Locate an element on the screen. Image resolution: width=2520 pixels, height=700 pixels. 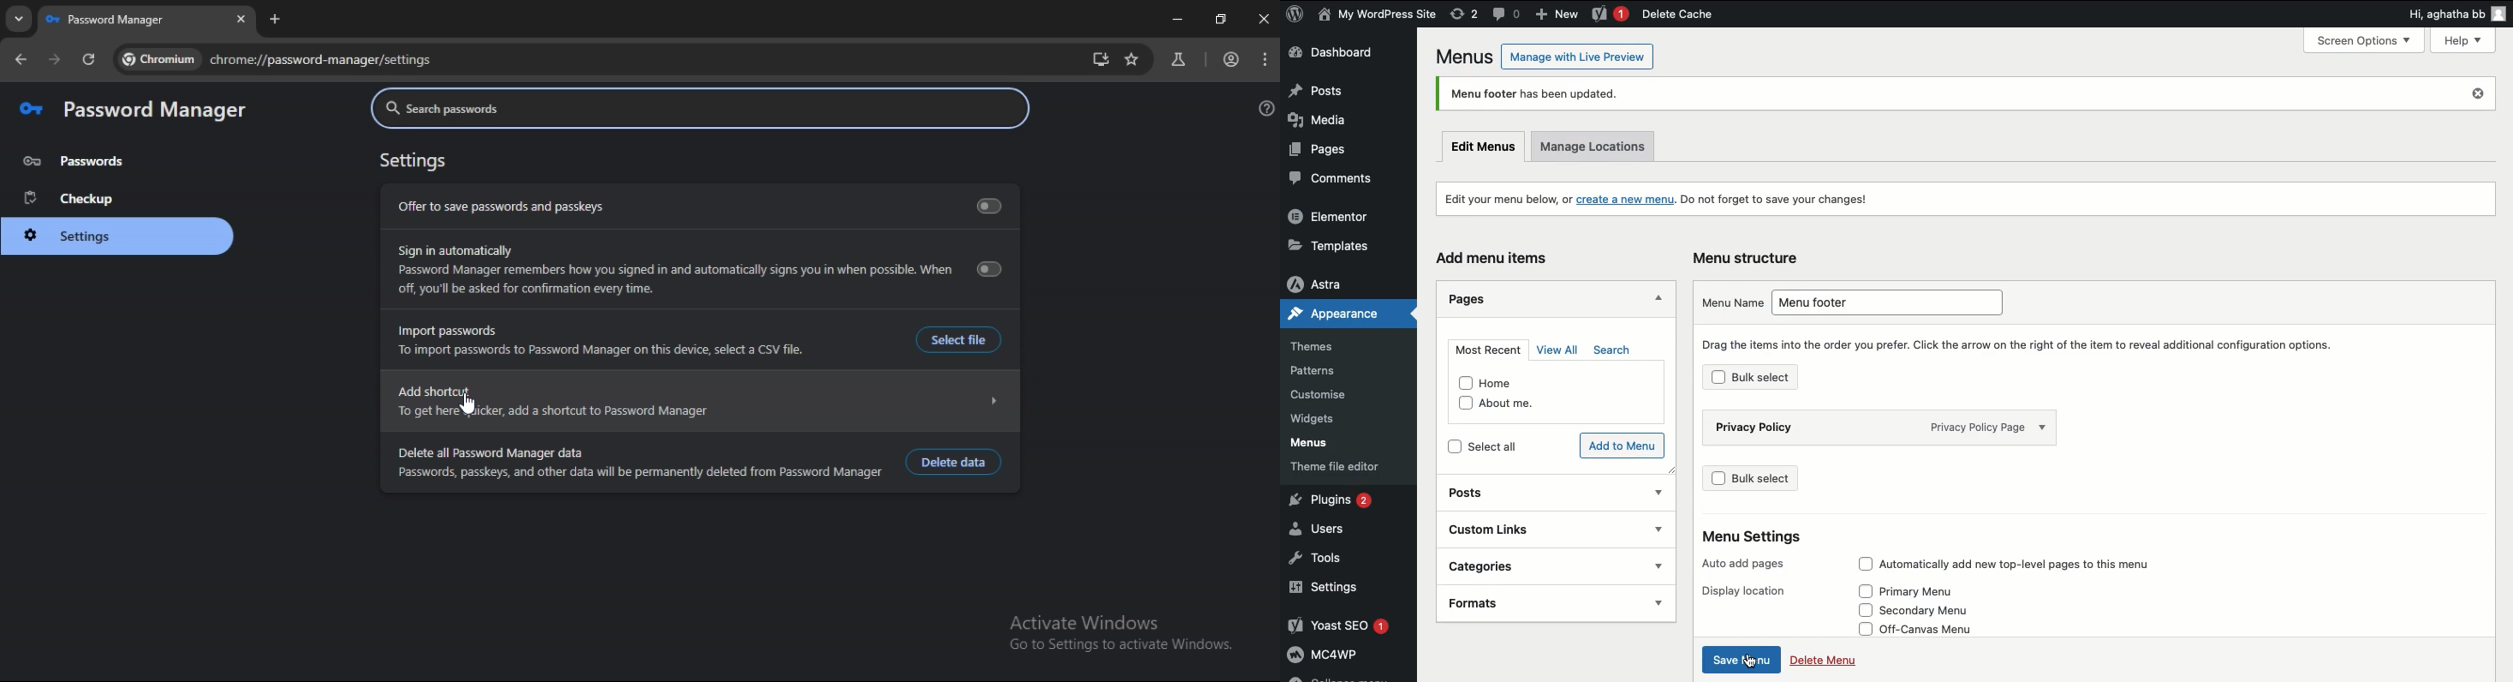
Manage with Live Preview is located at coordinates (1577, 56).